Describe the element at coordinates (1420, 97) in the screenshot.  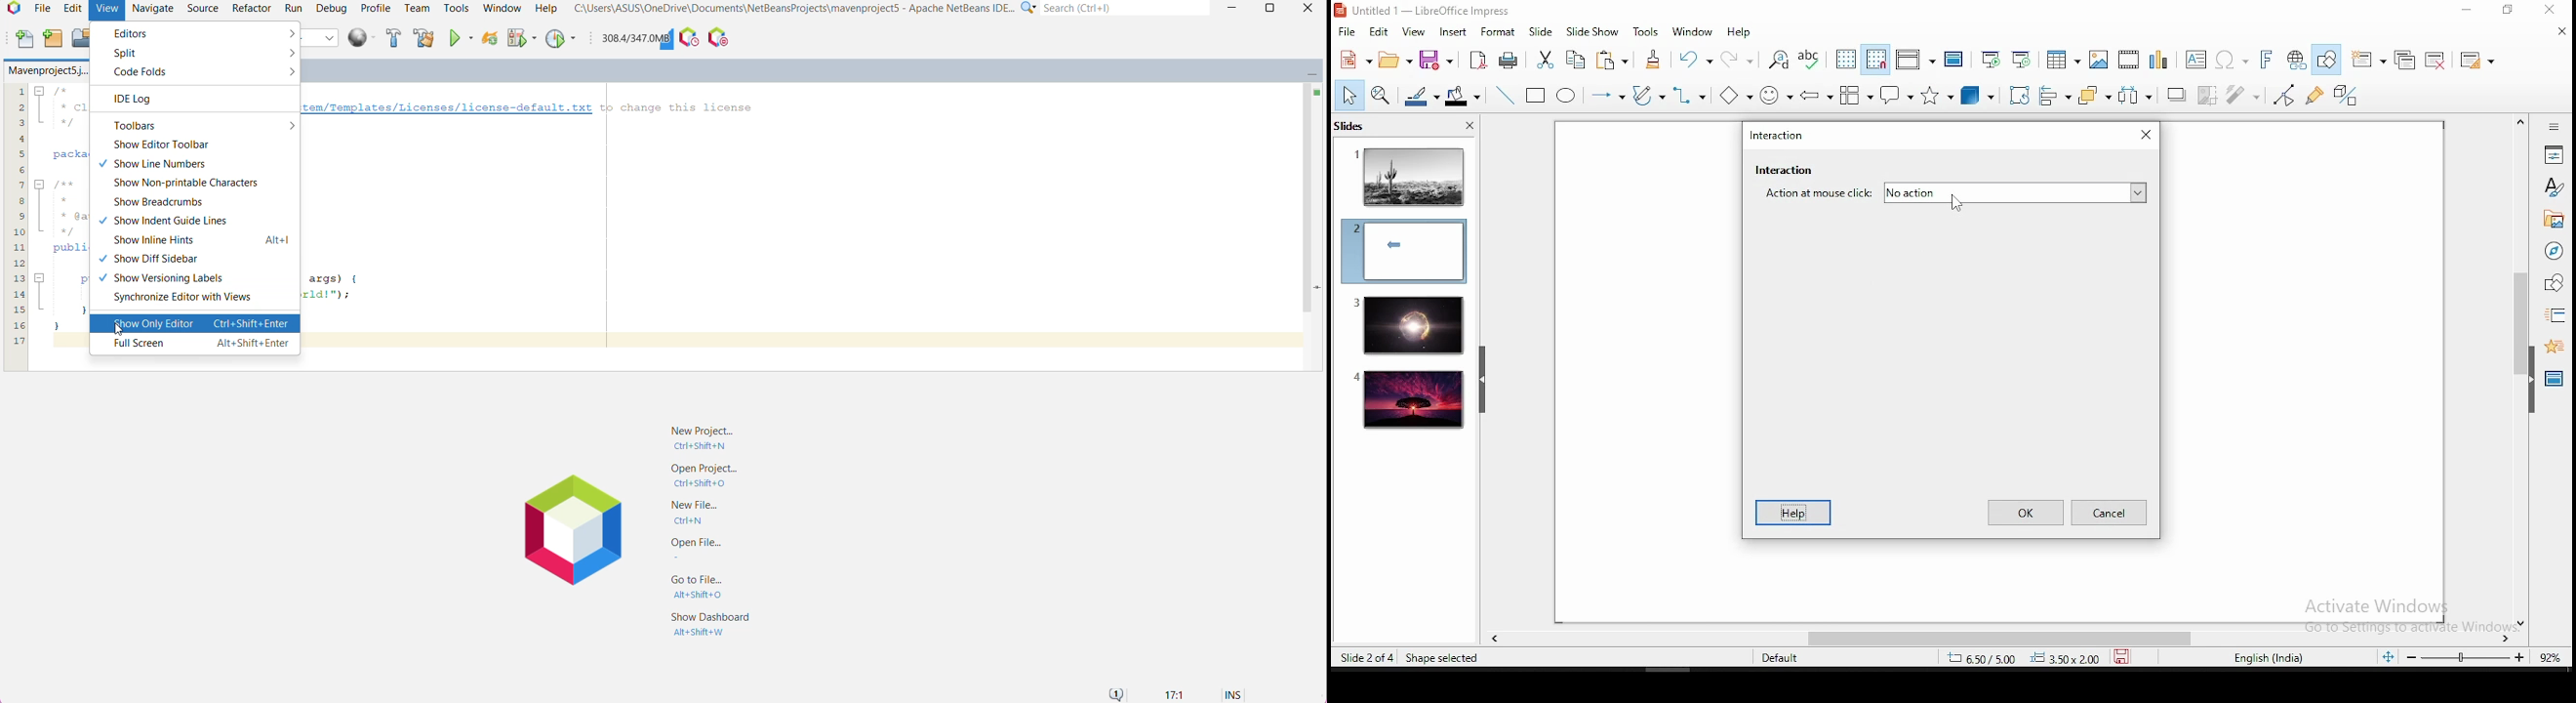
I see `line fill` at that location.